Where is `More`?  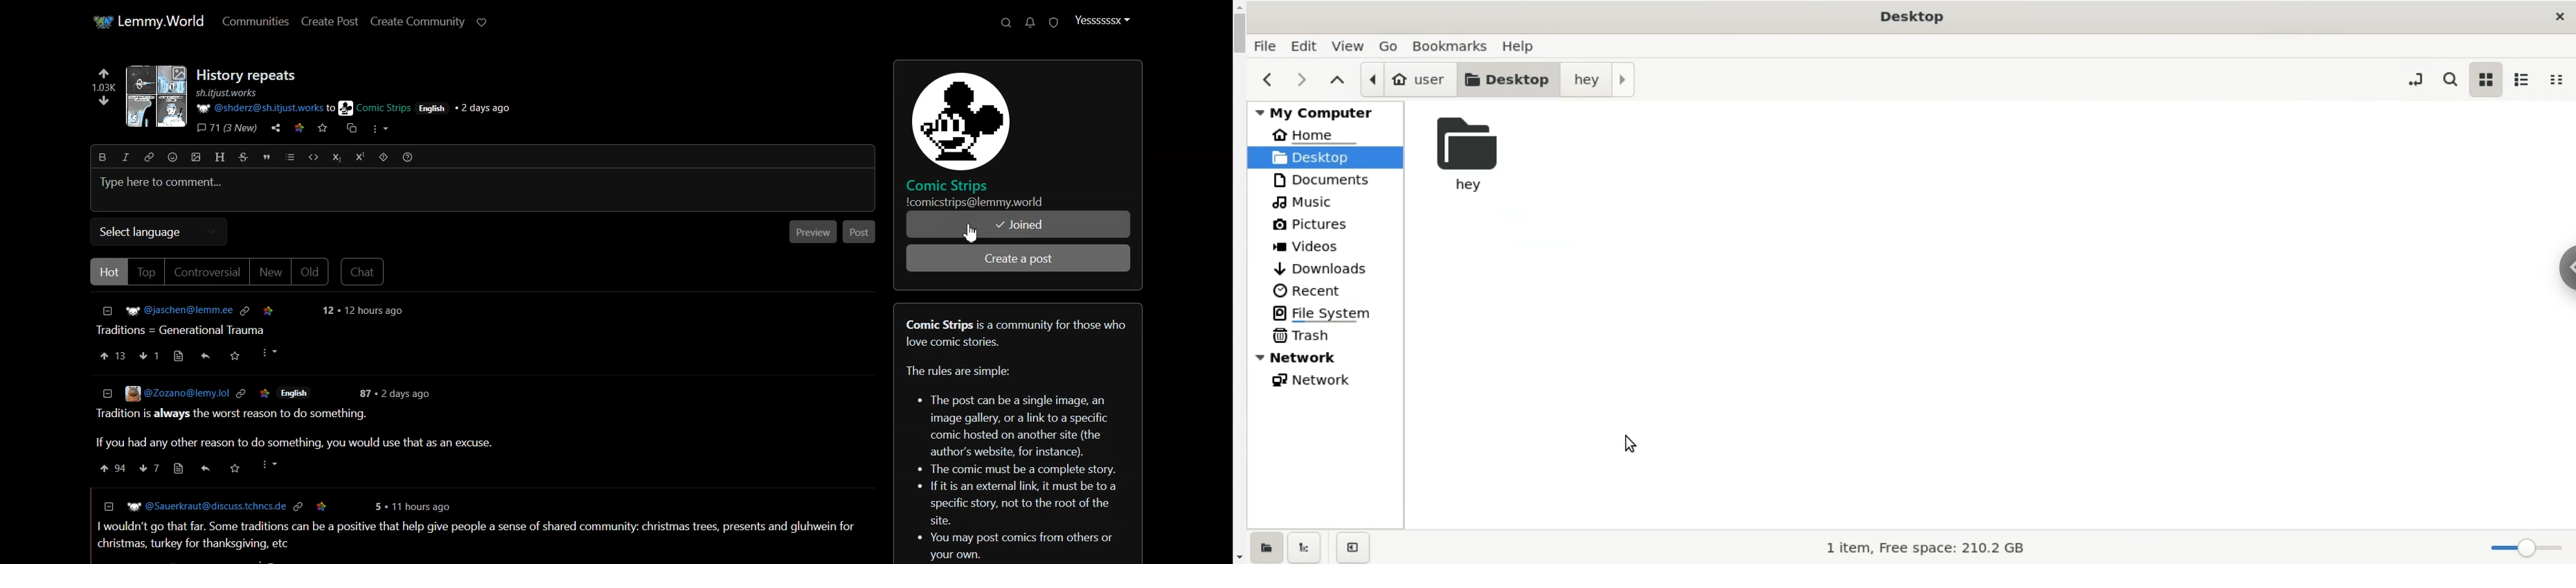 More is located at coordinates (268, 353).